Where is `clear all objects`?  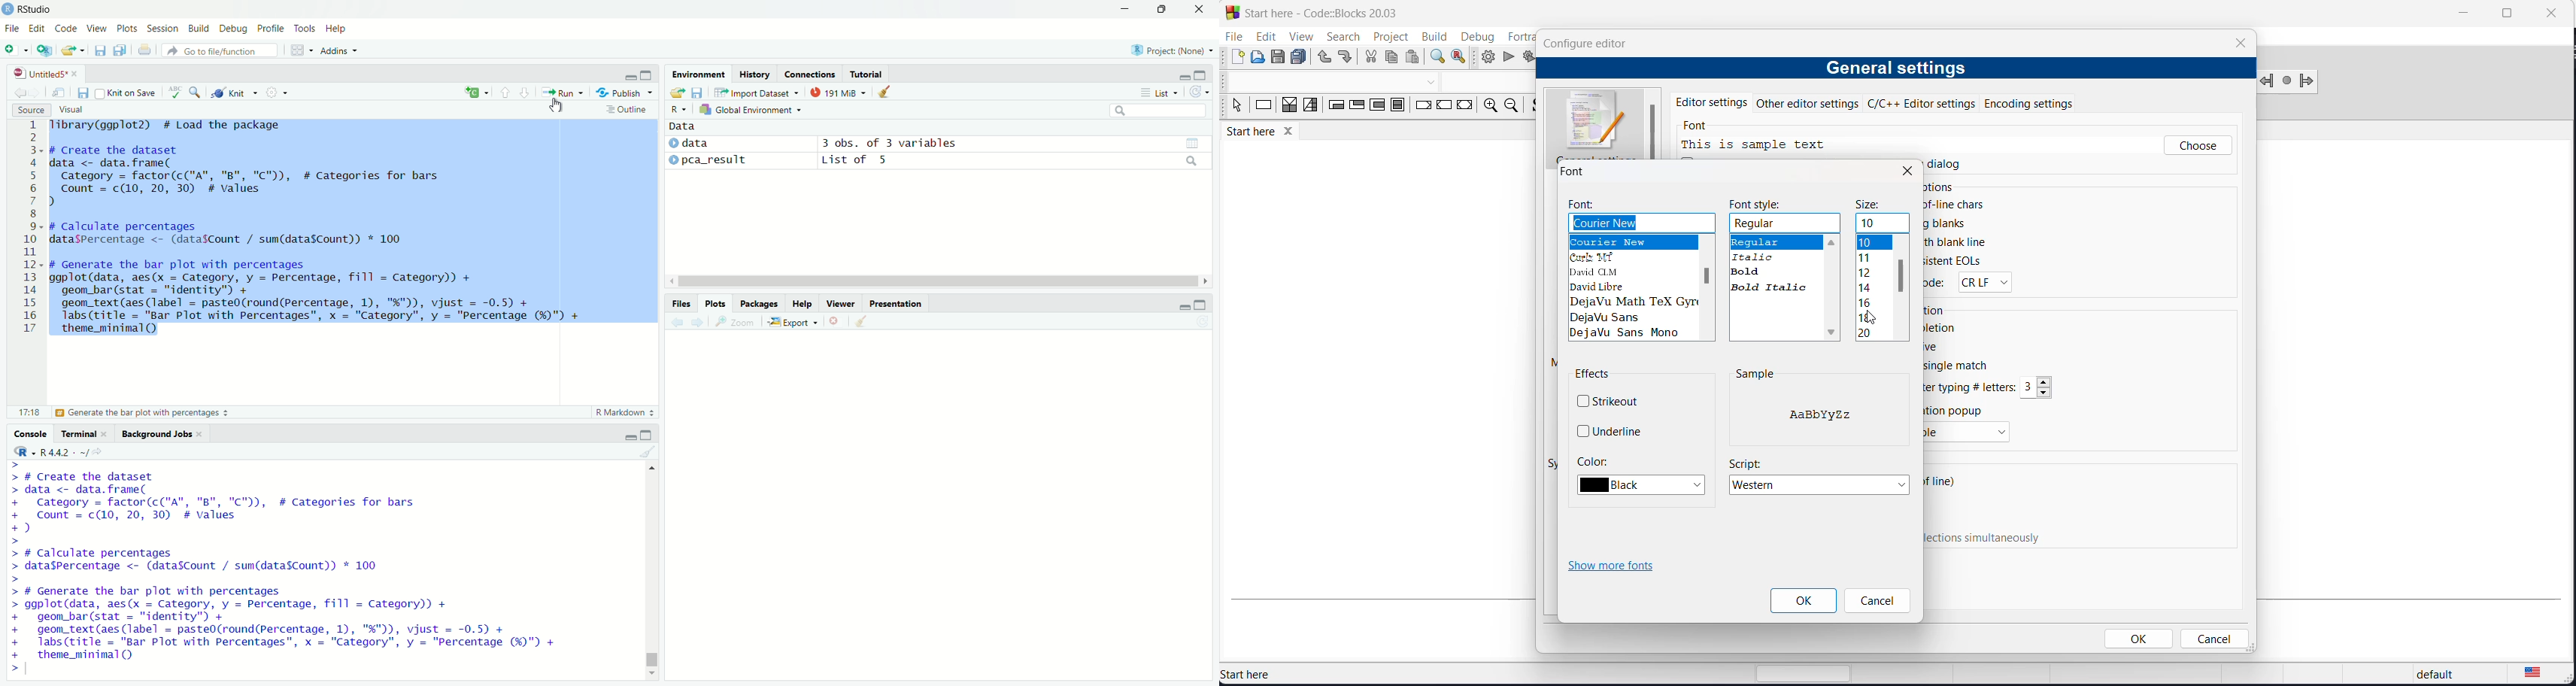 clear all objects is located at coordinates (886, 92).